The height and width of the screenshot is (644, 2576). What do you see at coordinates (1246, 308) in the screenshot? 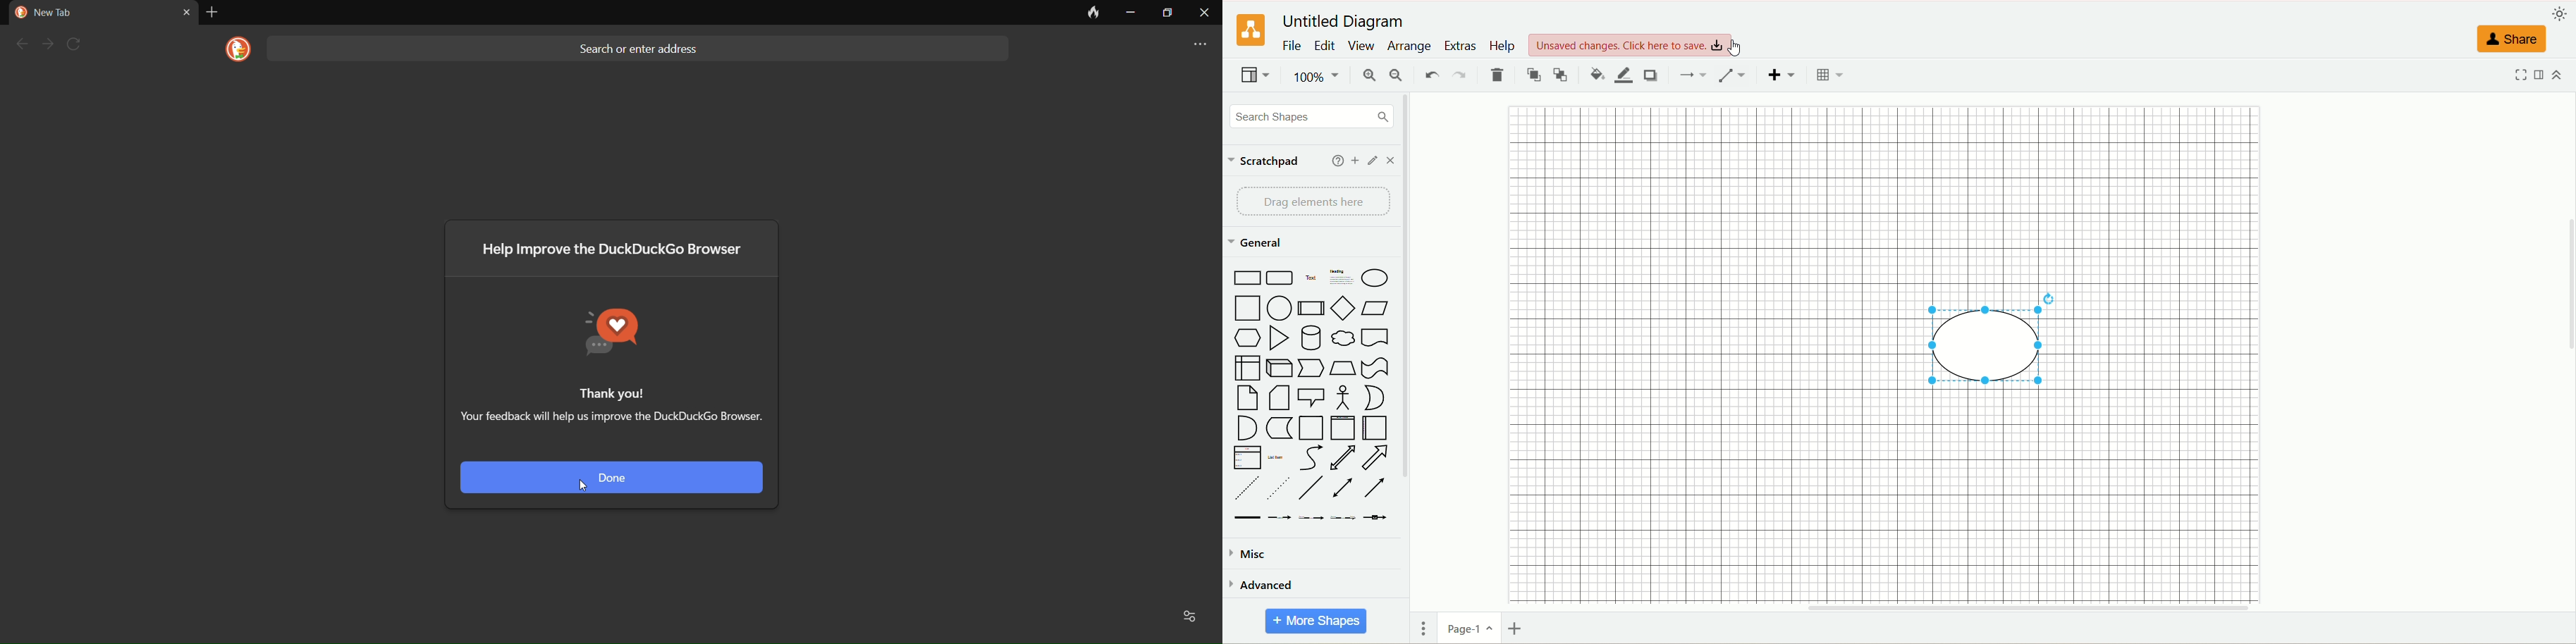
I see `square` at bounding box center [1246, 308].